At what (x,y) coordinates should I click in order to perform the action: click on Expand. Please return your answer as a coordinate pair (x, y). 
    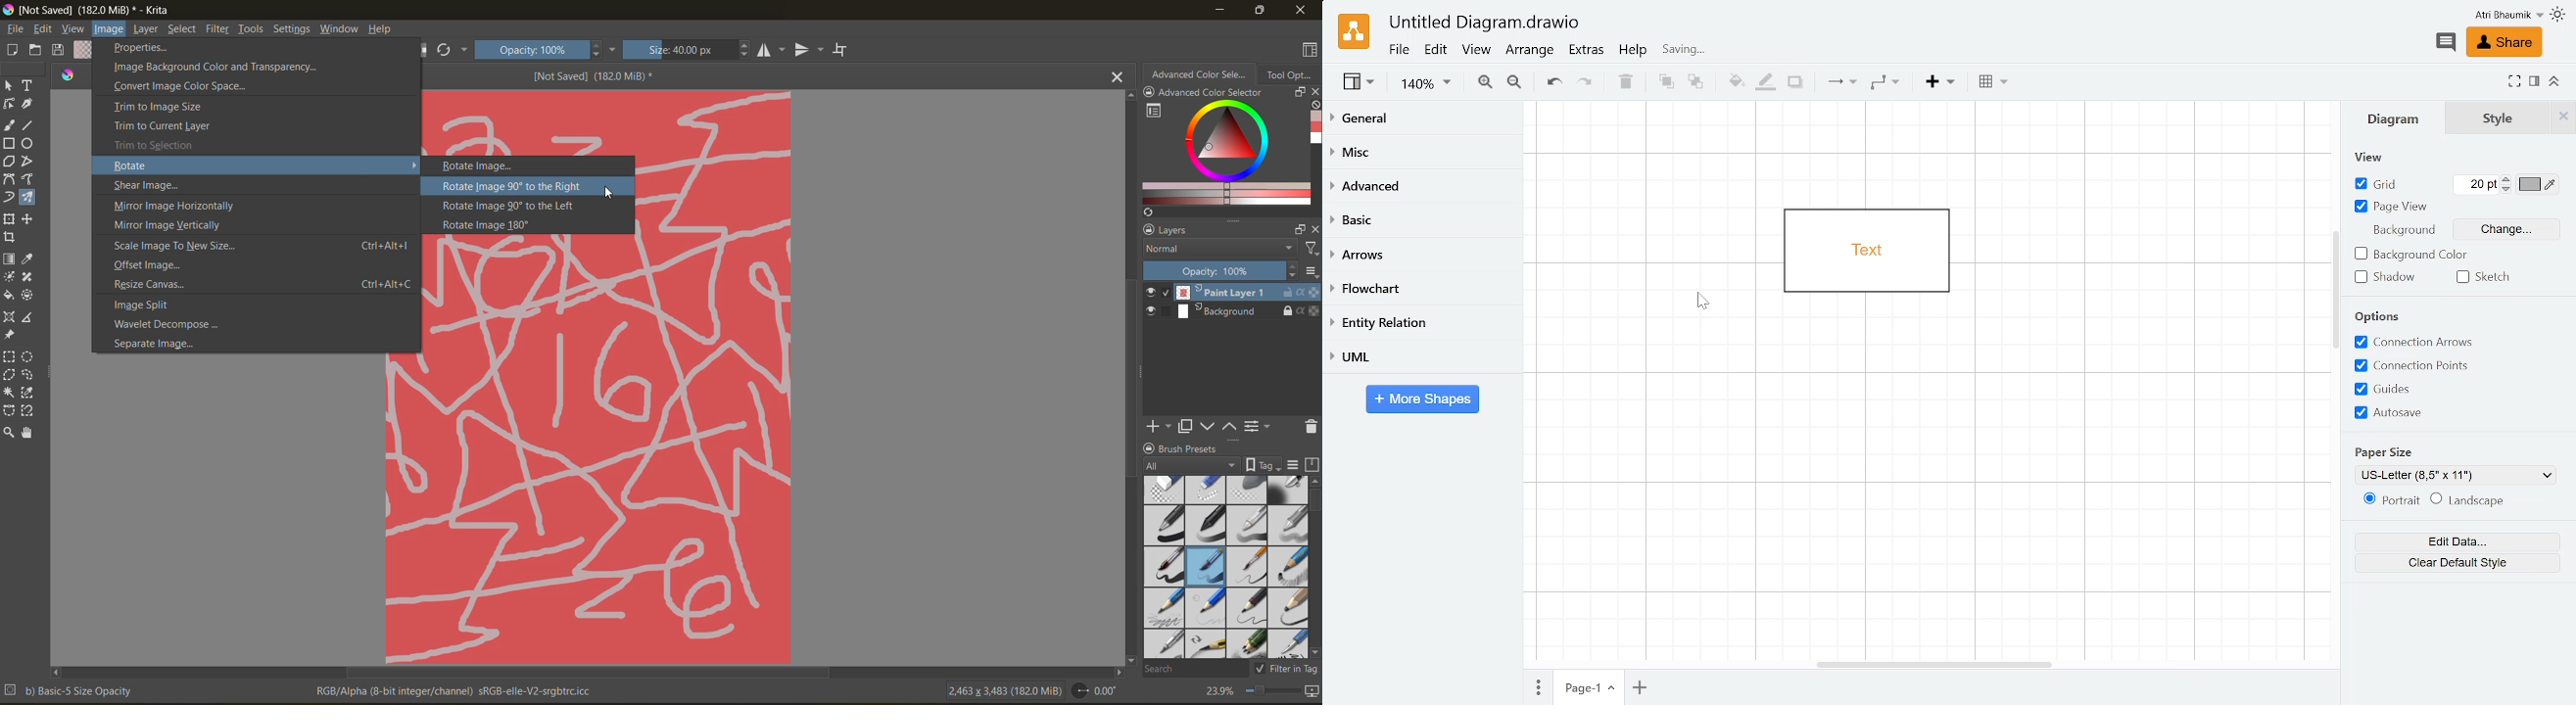
    Looking at the image, I should click on (2514, 80).